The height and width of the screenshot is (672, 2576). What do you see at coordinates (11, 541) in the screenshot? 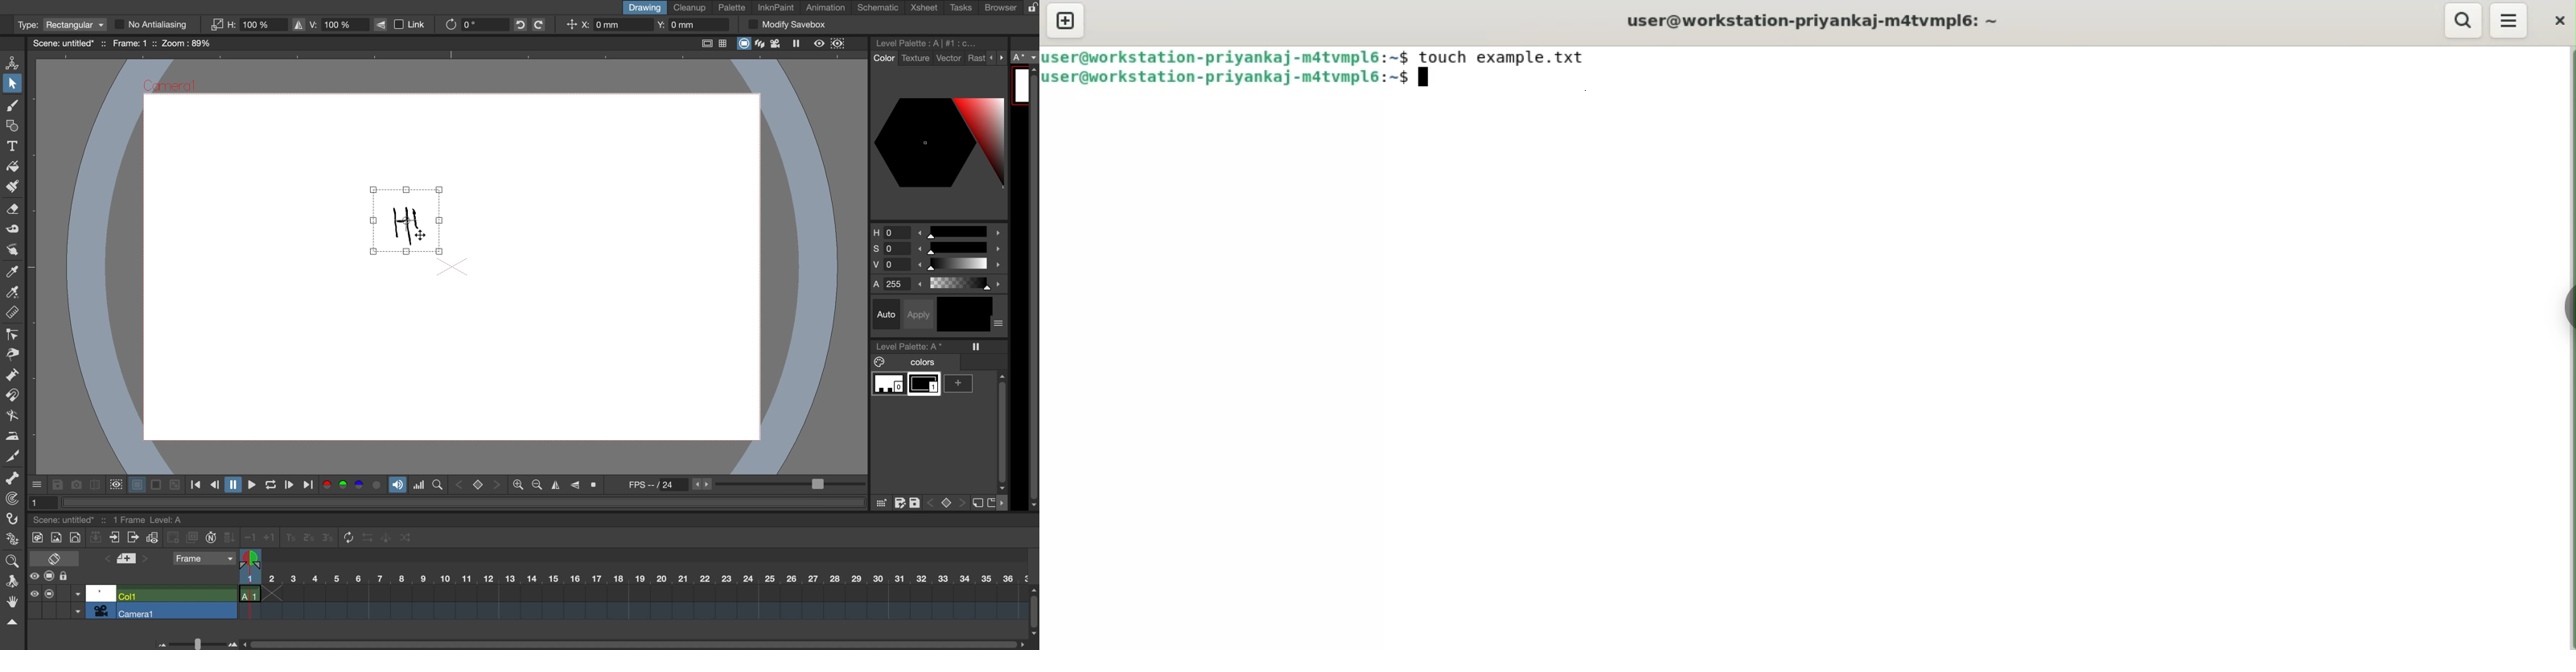
I see `plastic tool` at bounding box center [11, 541].